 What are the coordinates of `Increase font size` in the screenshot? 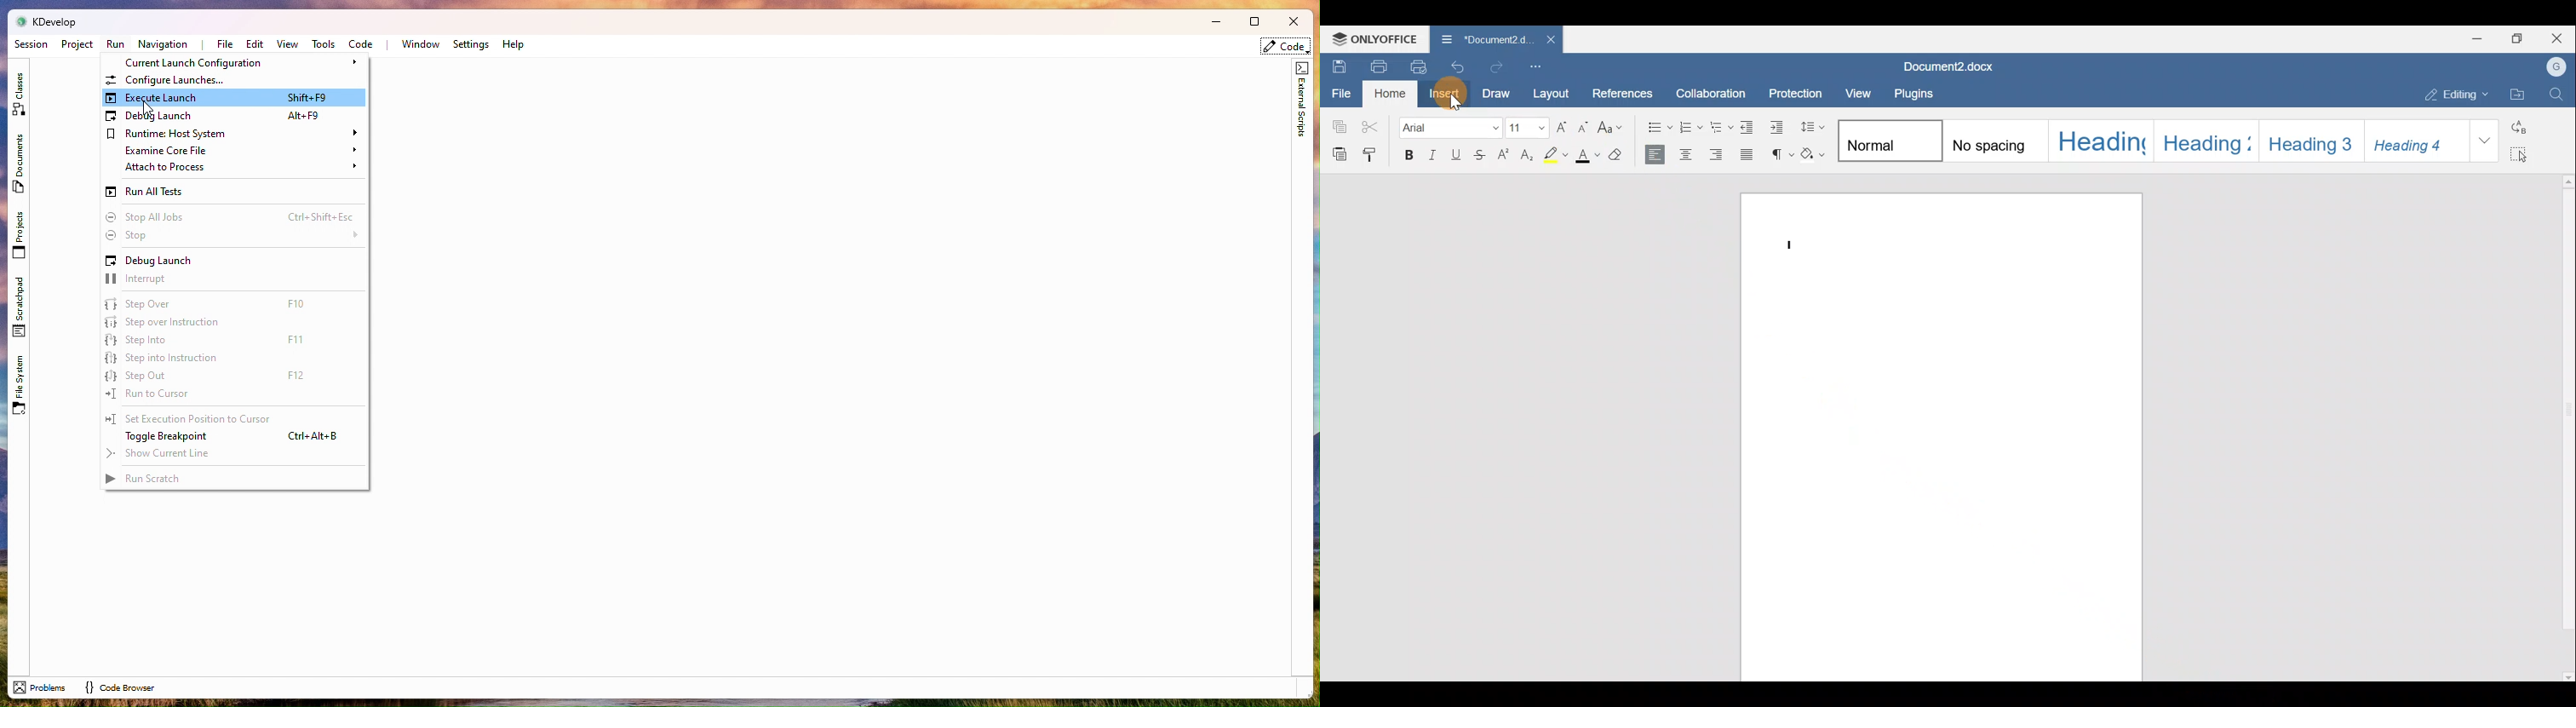 It's located at (1565, 125).